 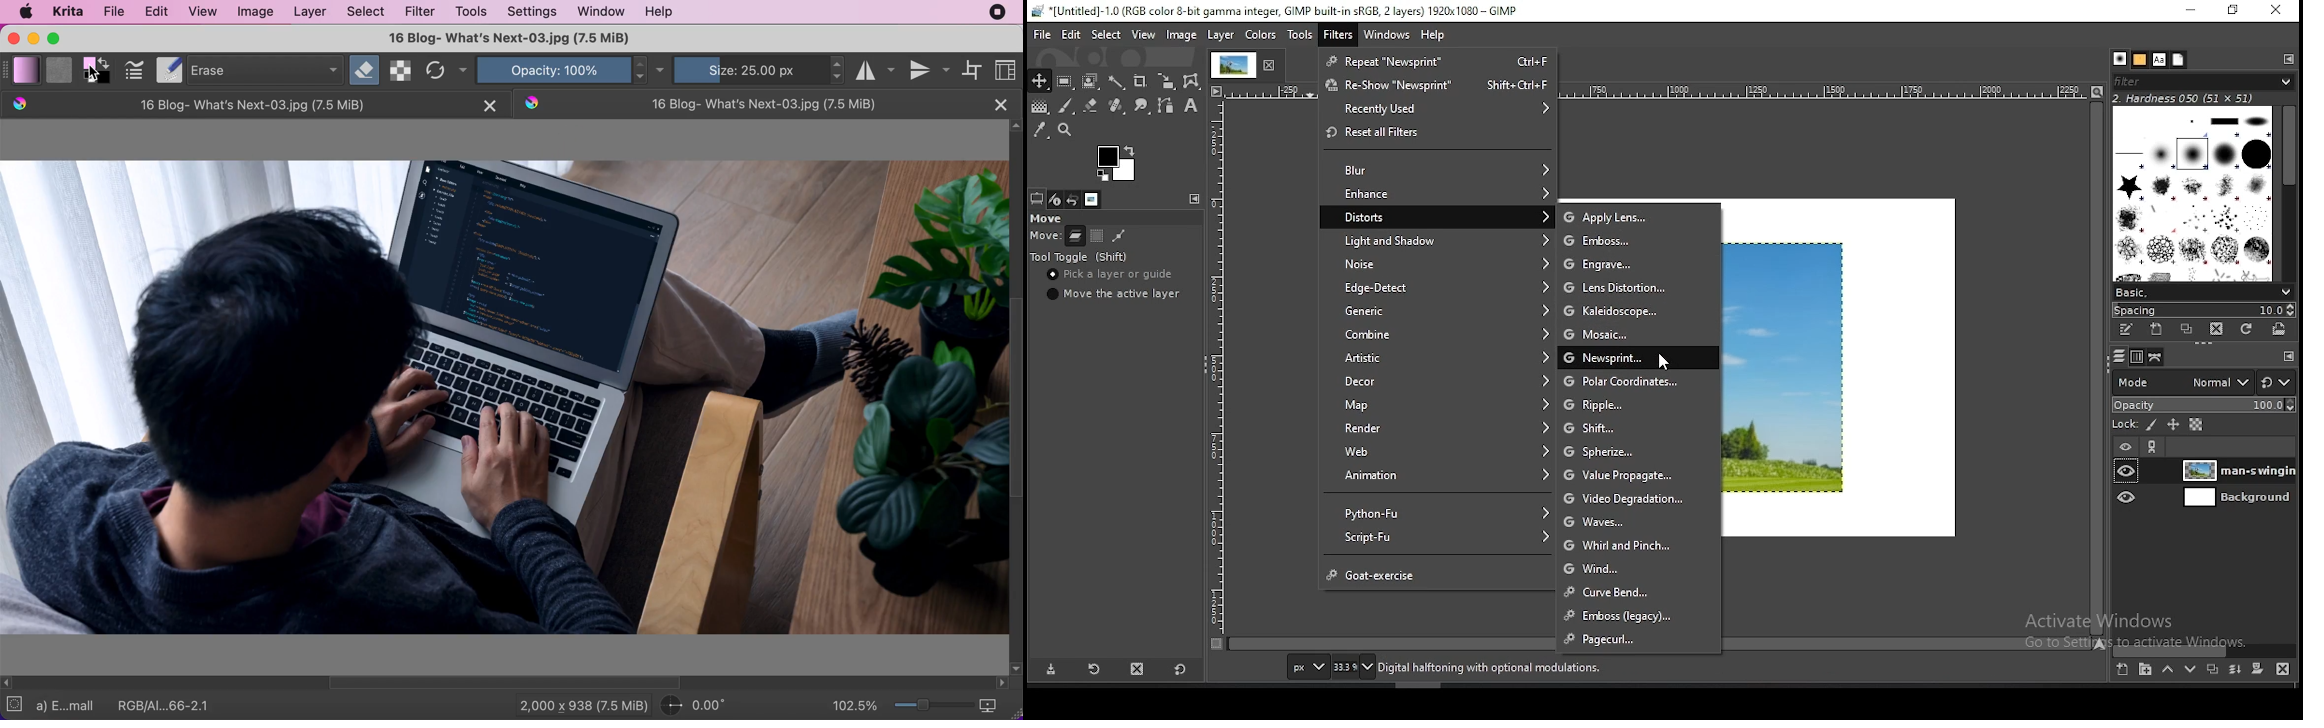 What do you see at coordinates (1017, 395) in the screenshot?
I see `scroll vertical bar` at bounding box center [1017, 395].